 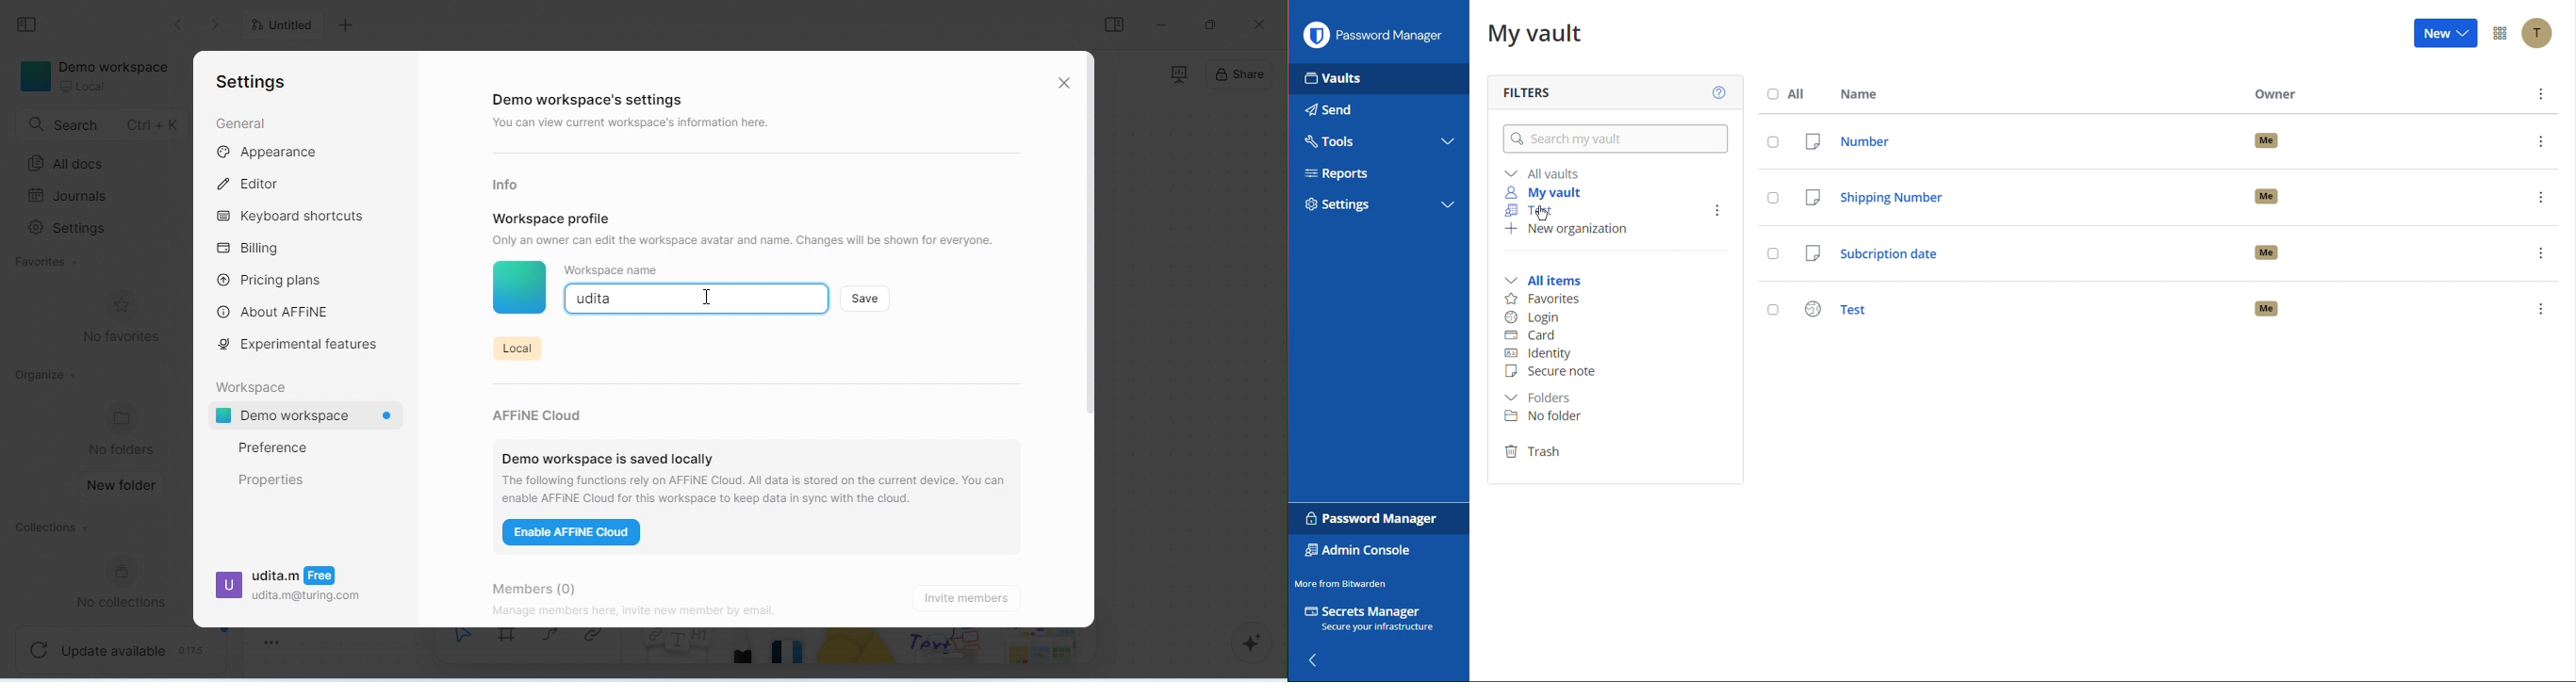 I want to click on pencil, so click(x=745, y=653).